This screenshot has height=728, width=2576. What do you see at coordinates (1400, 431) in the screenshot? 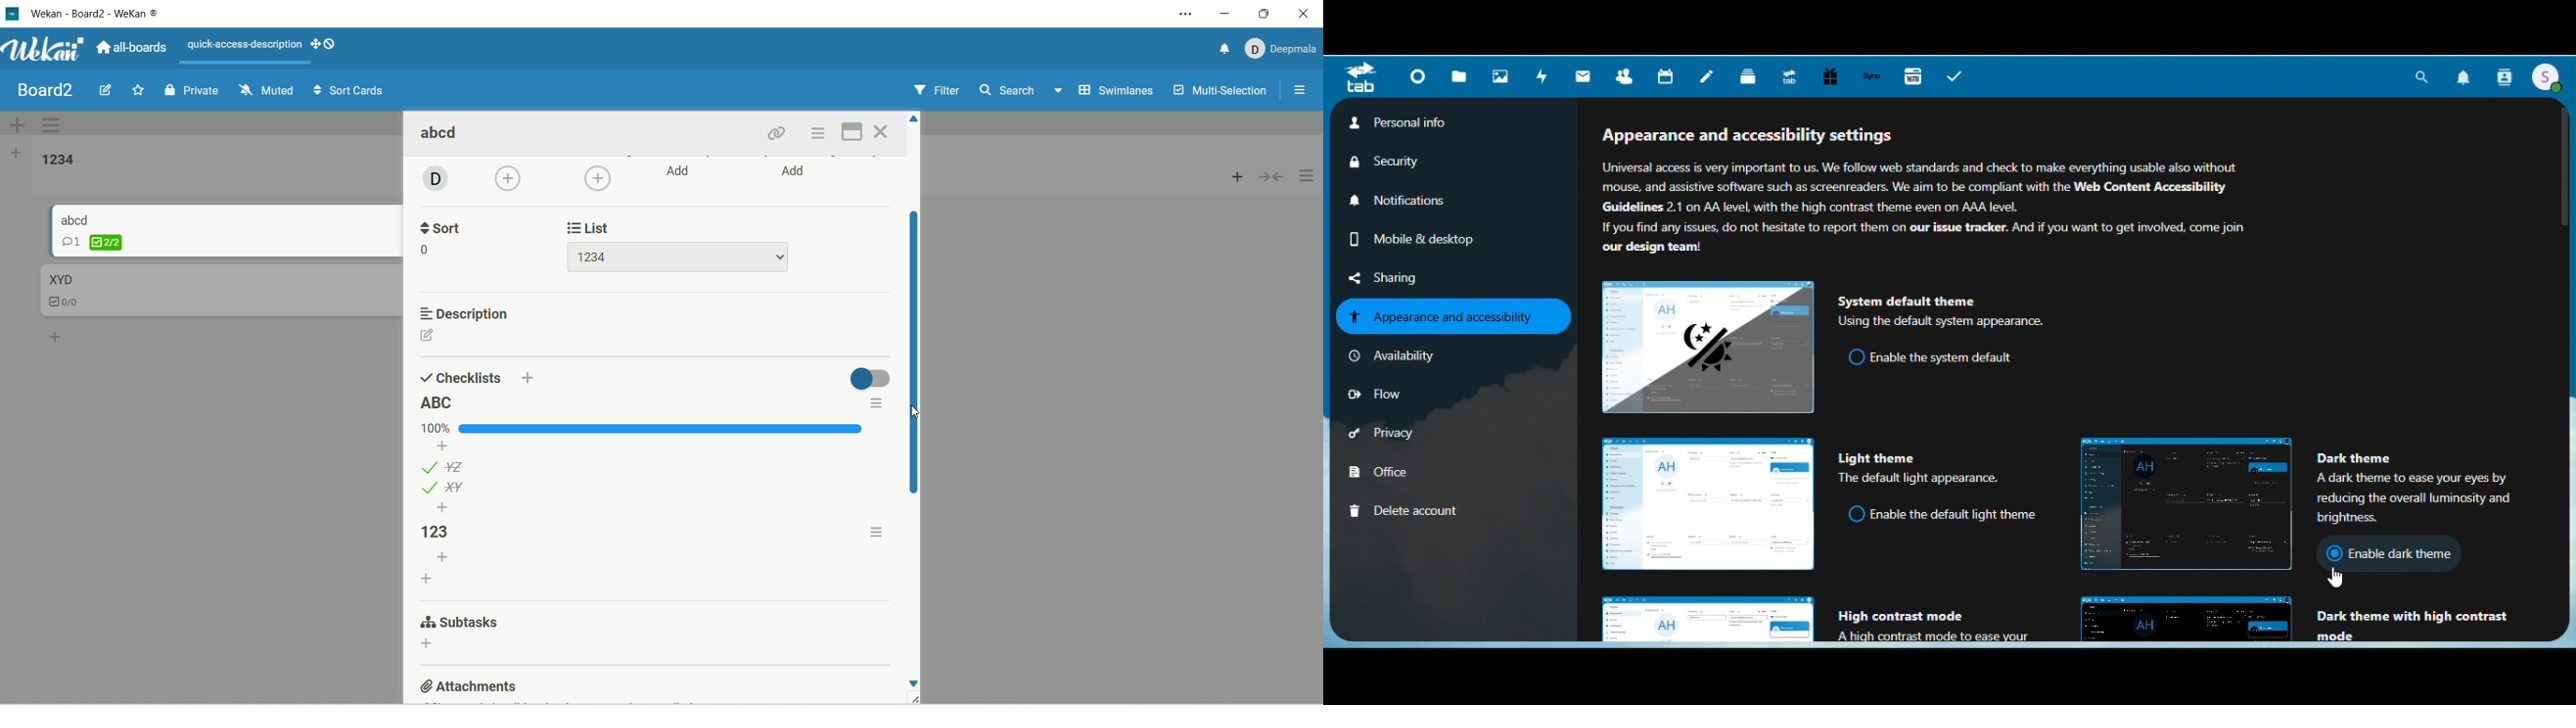
I see `Privacy` at bounding box center [1400, 431].